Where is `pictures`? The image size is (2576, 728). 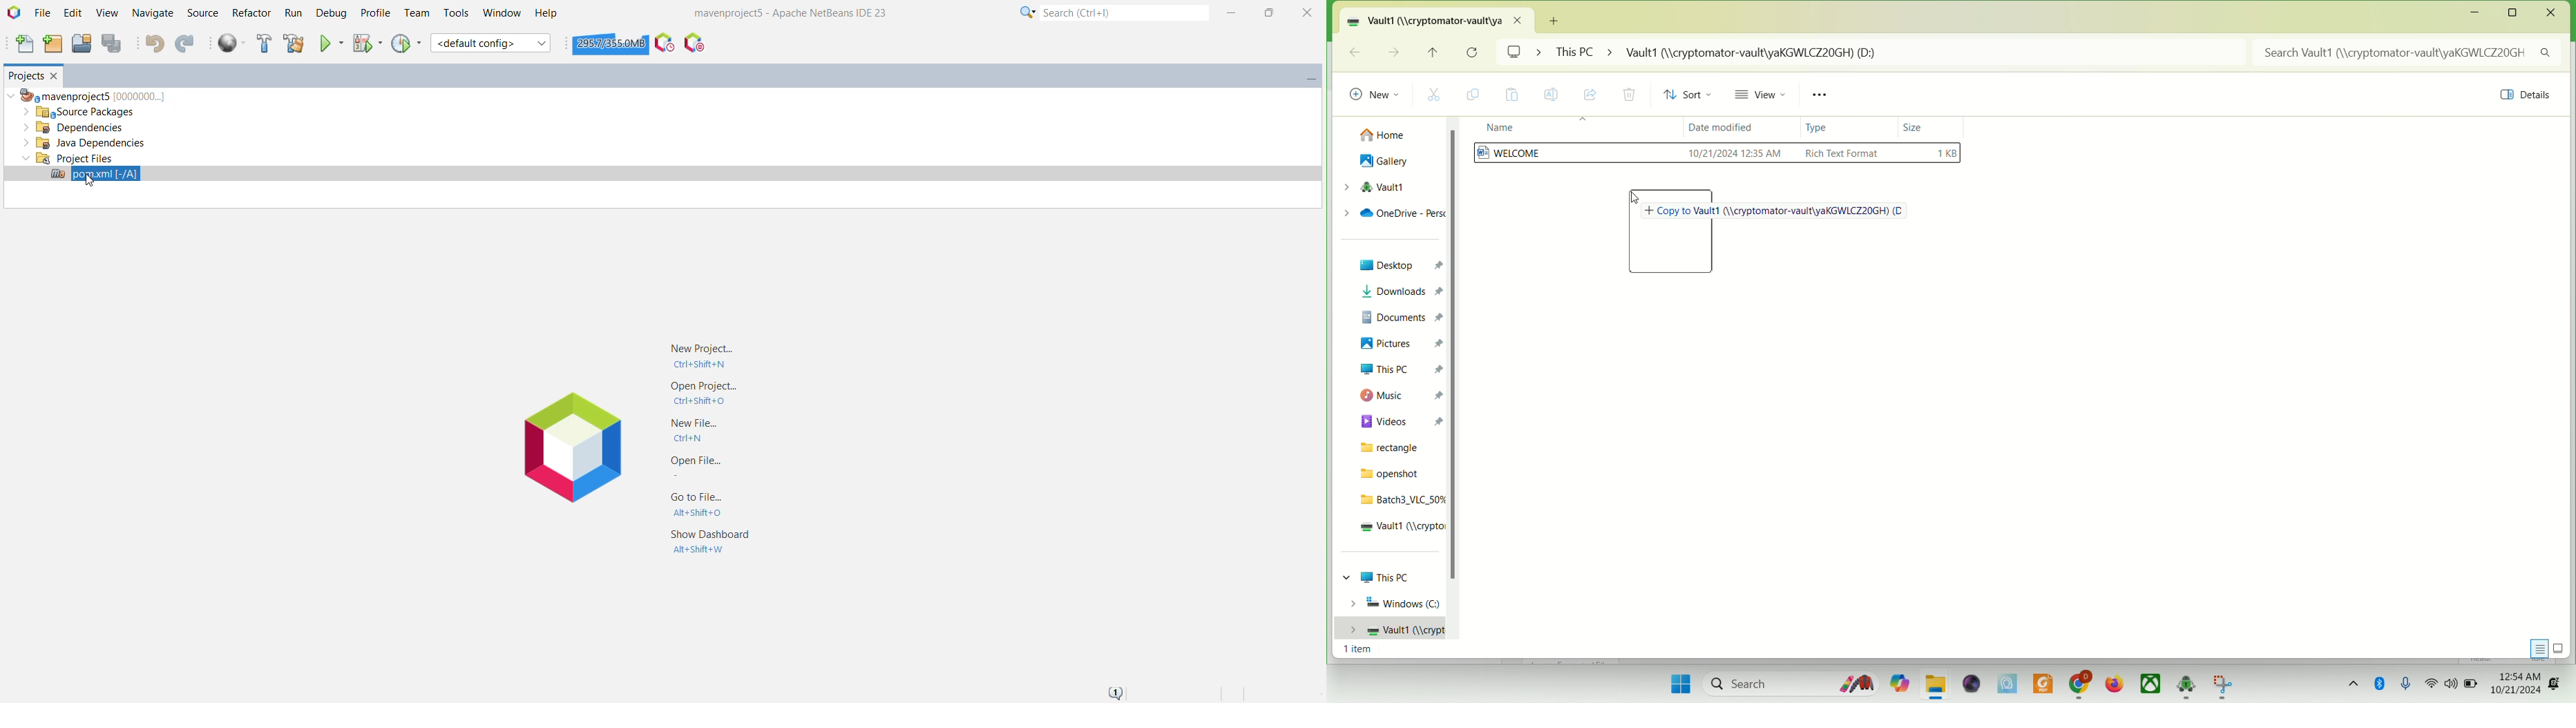
pictures is located at coordinates (1403, 344).